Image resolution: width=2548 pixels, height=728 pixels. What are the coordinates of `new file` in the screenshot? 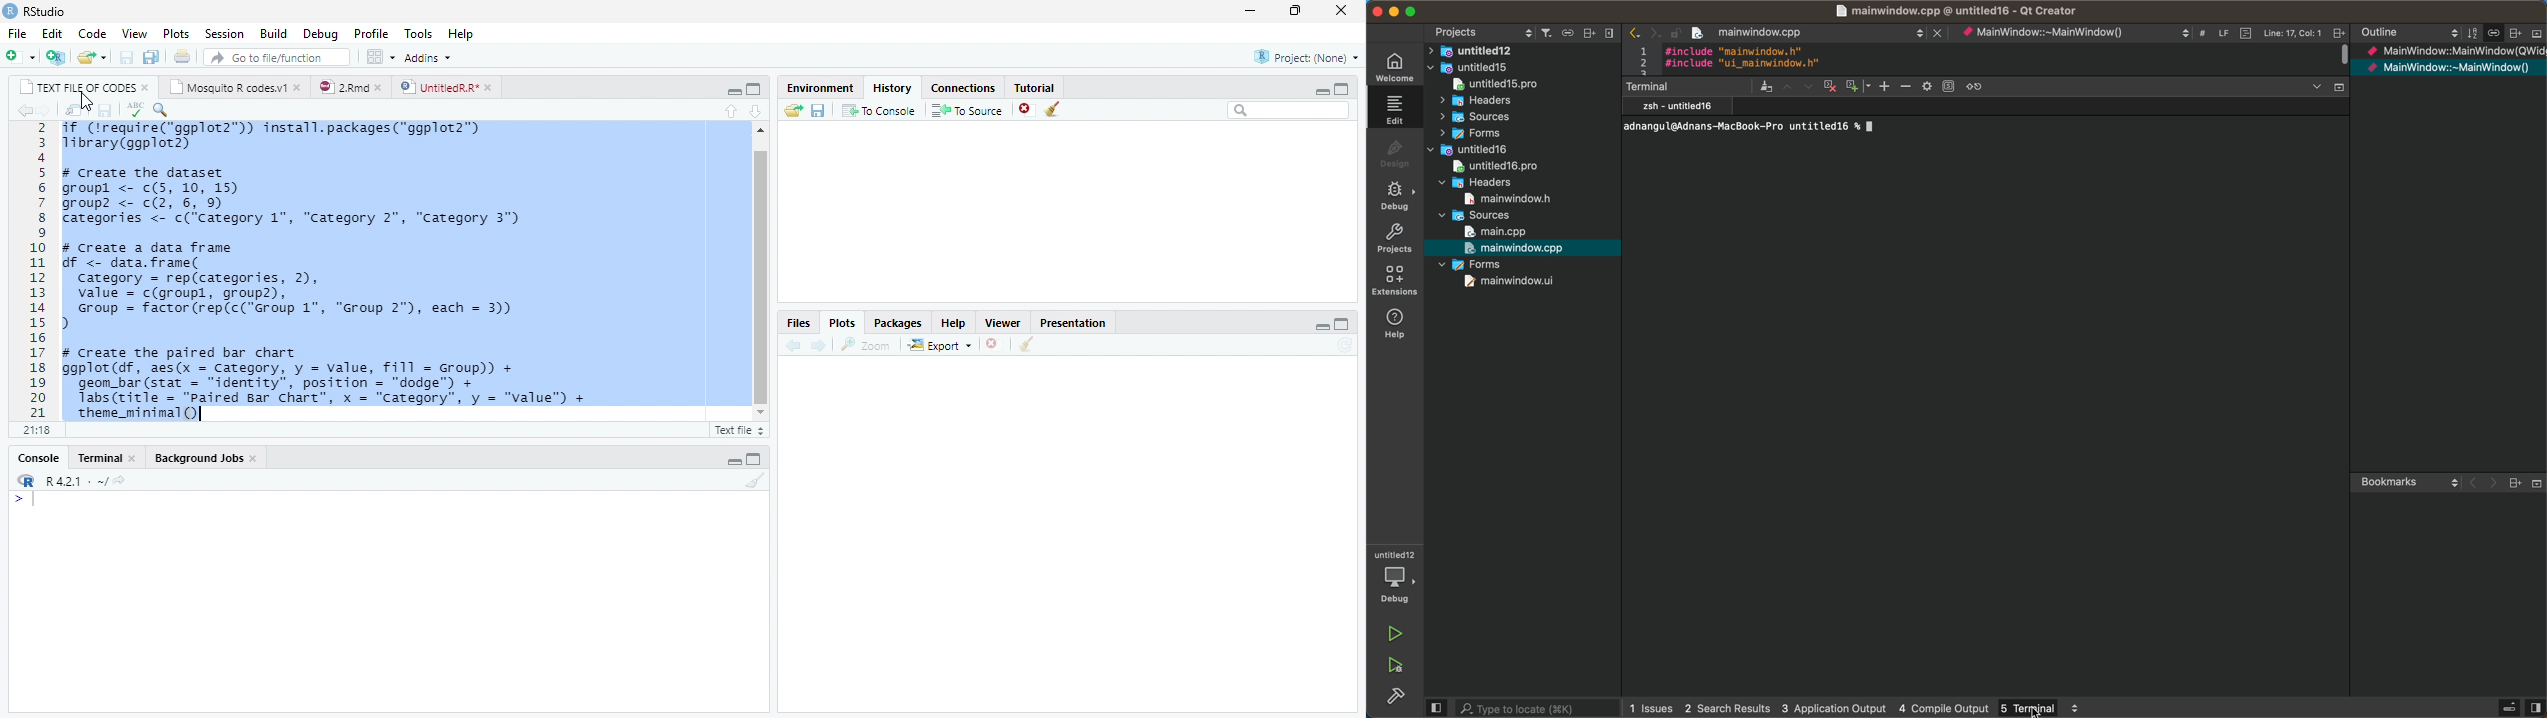 It's located at (19, 56).